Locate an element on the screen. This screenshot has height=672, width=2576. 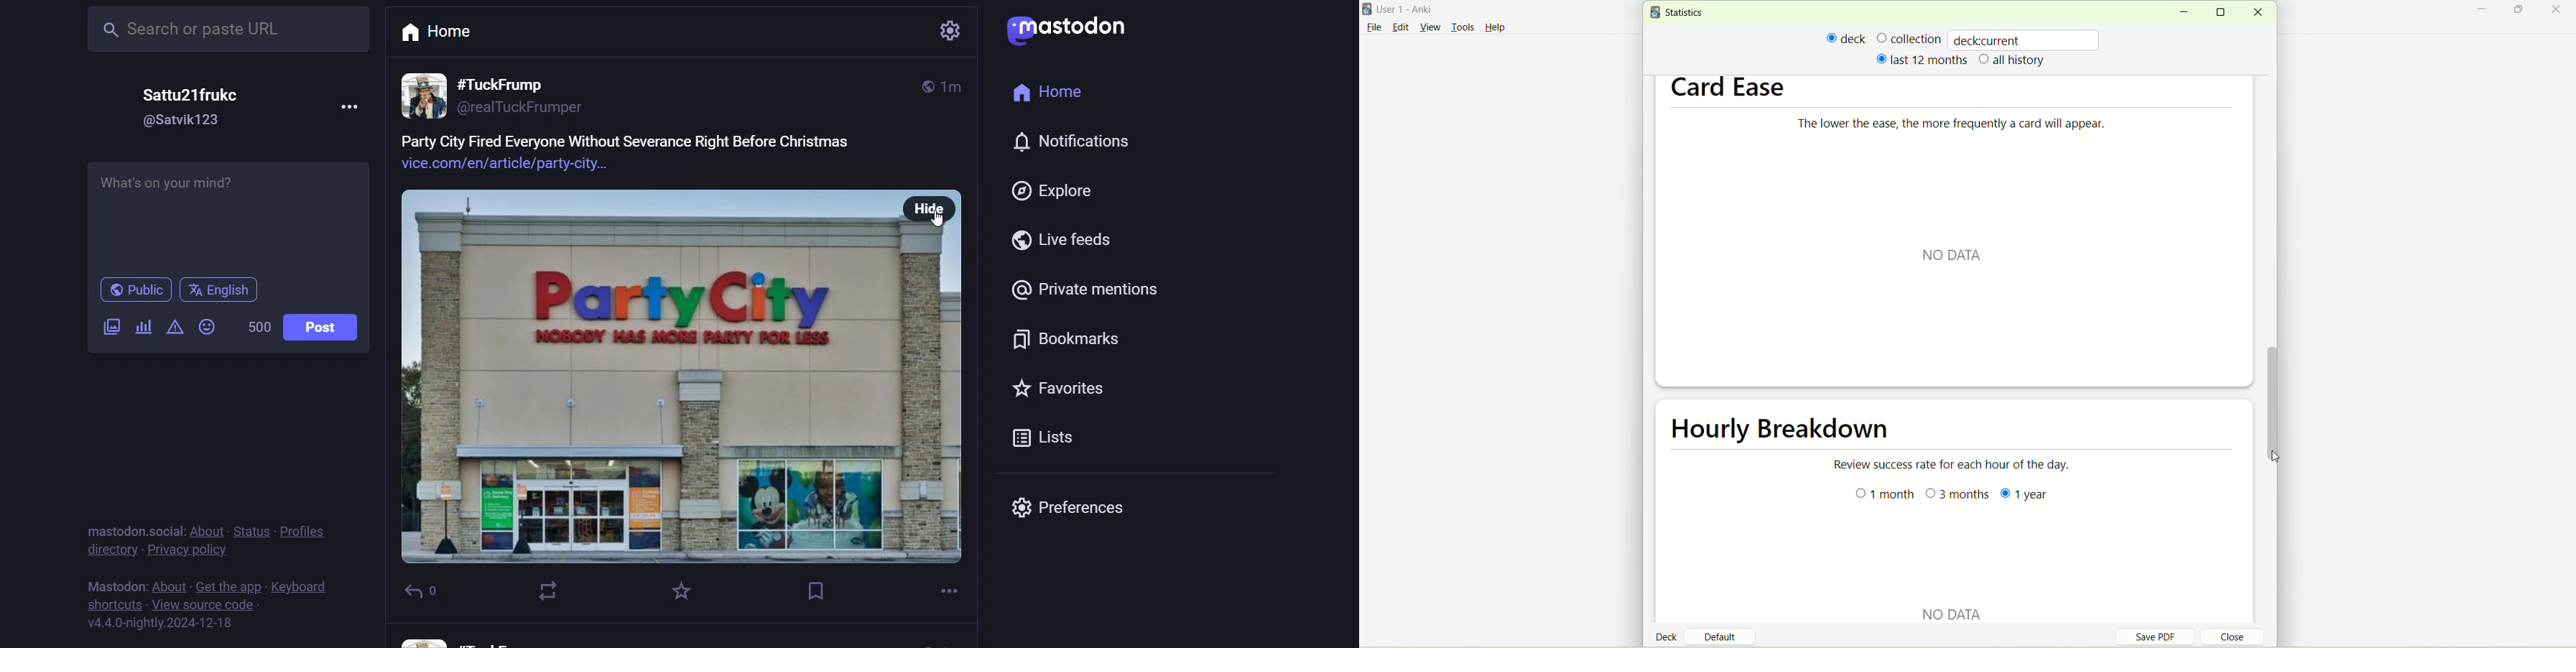
save PDF is located at coordinates (2163, 636).